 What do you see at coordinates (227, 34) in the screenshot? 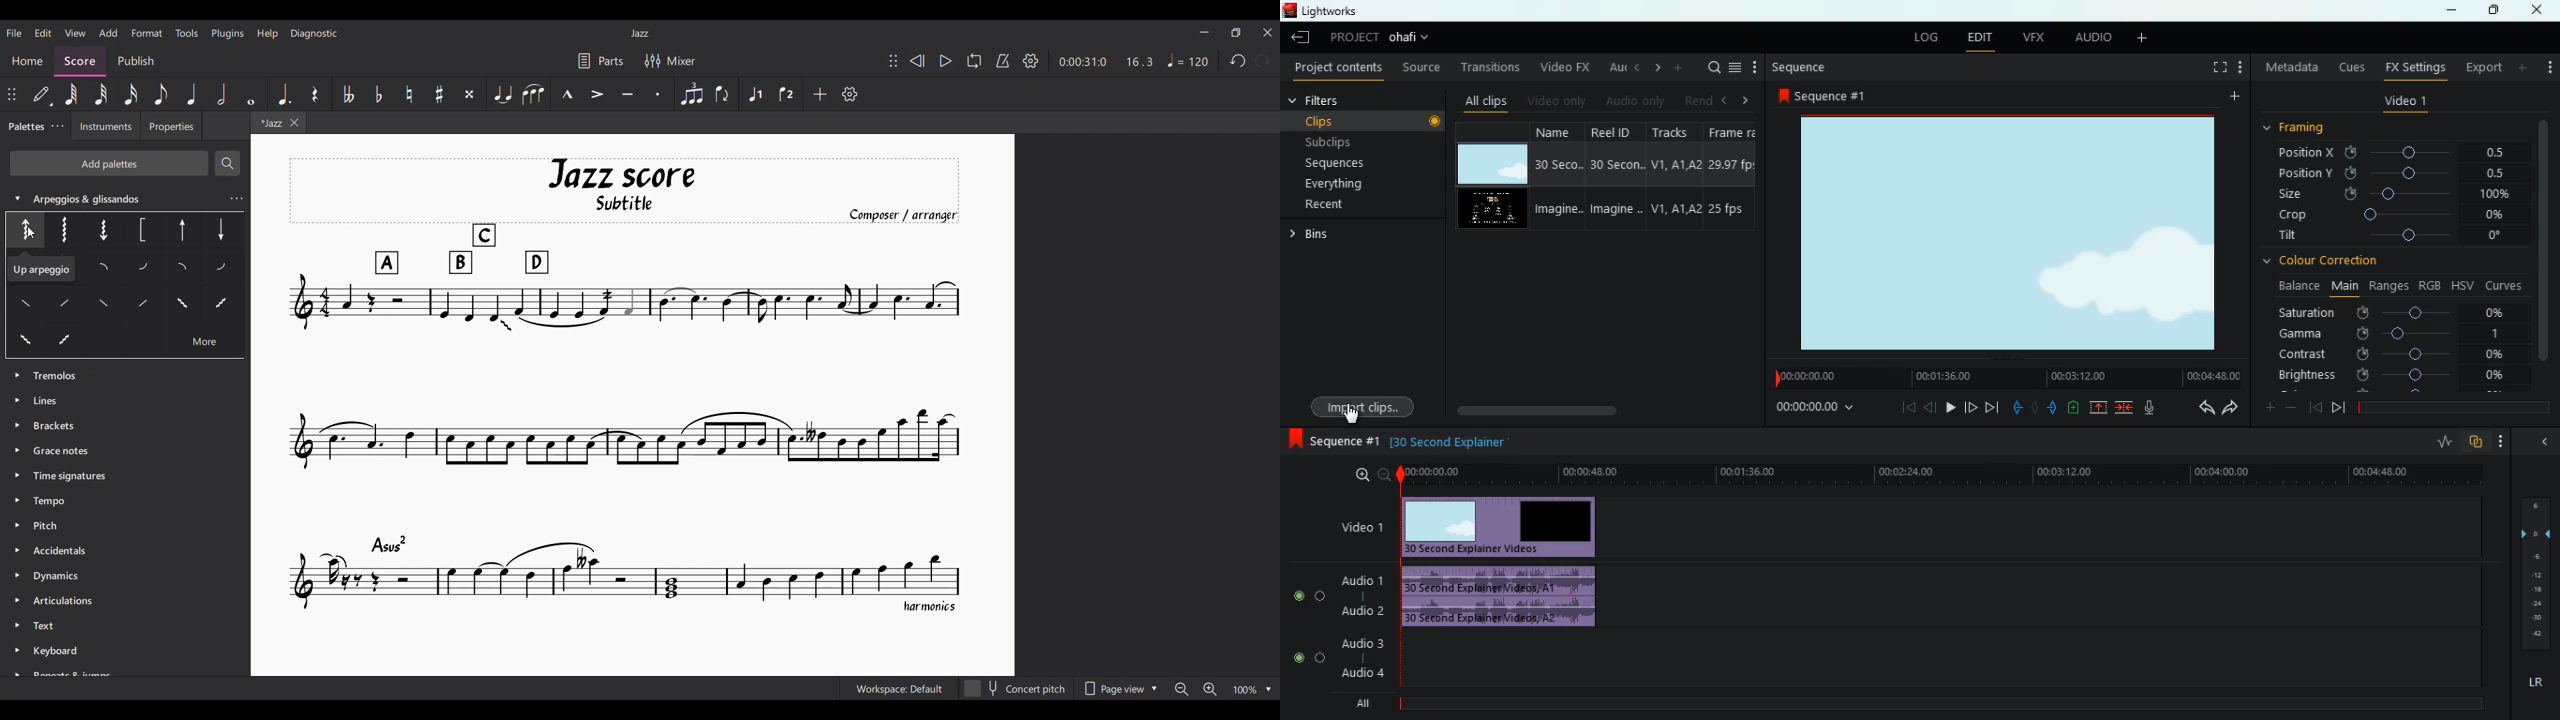
I see `Plugins menu` at bounding box center [227, 34].